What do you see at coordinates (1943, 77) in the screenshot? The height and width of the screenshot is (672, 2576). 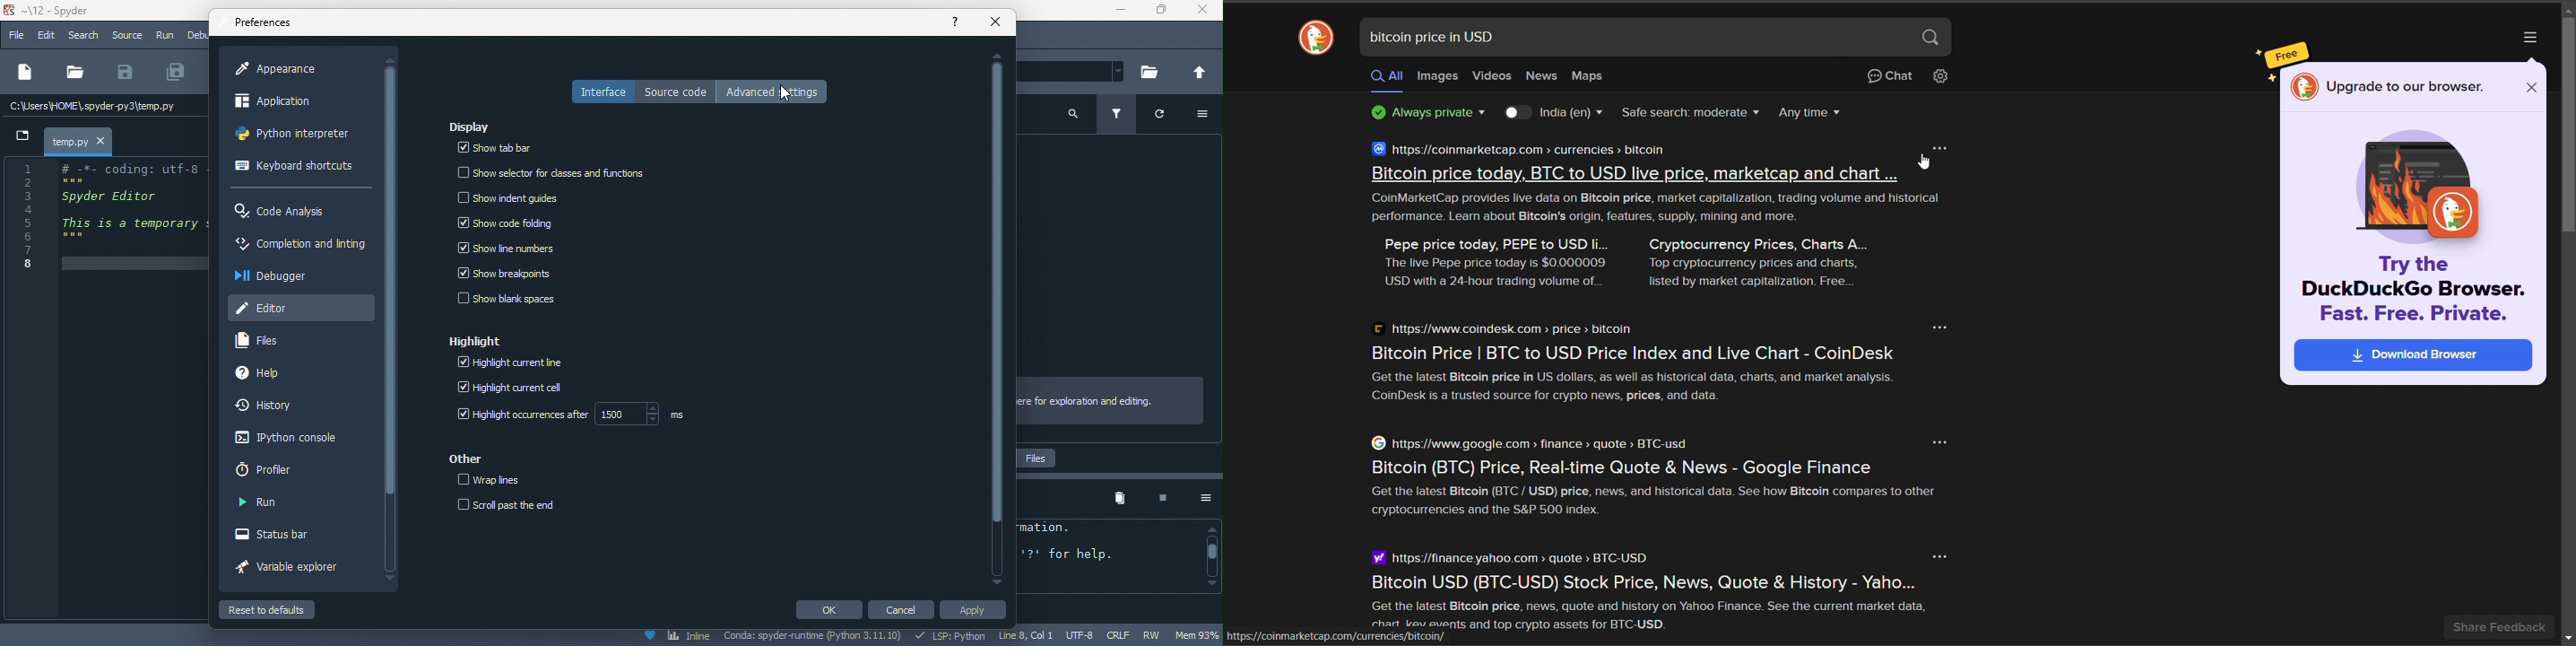 I see `change search settings` at bounding box center [1943, 77].